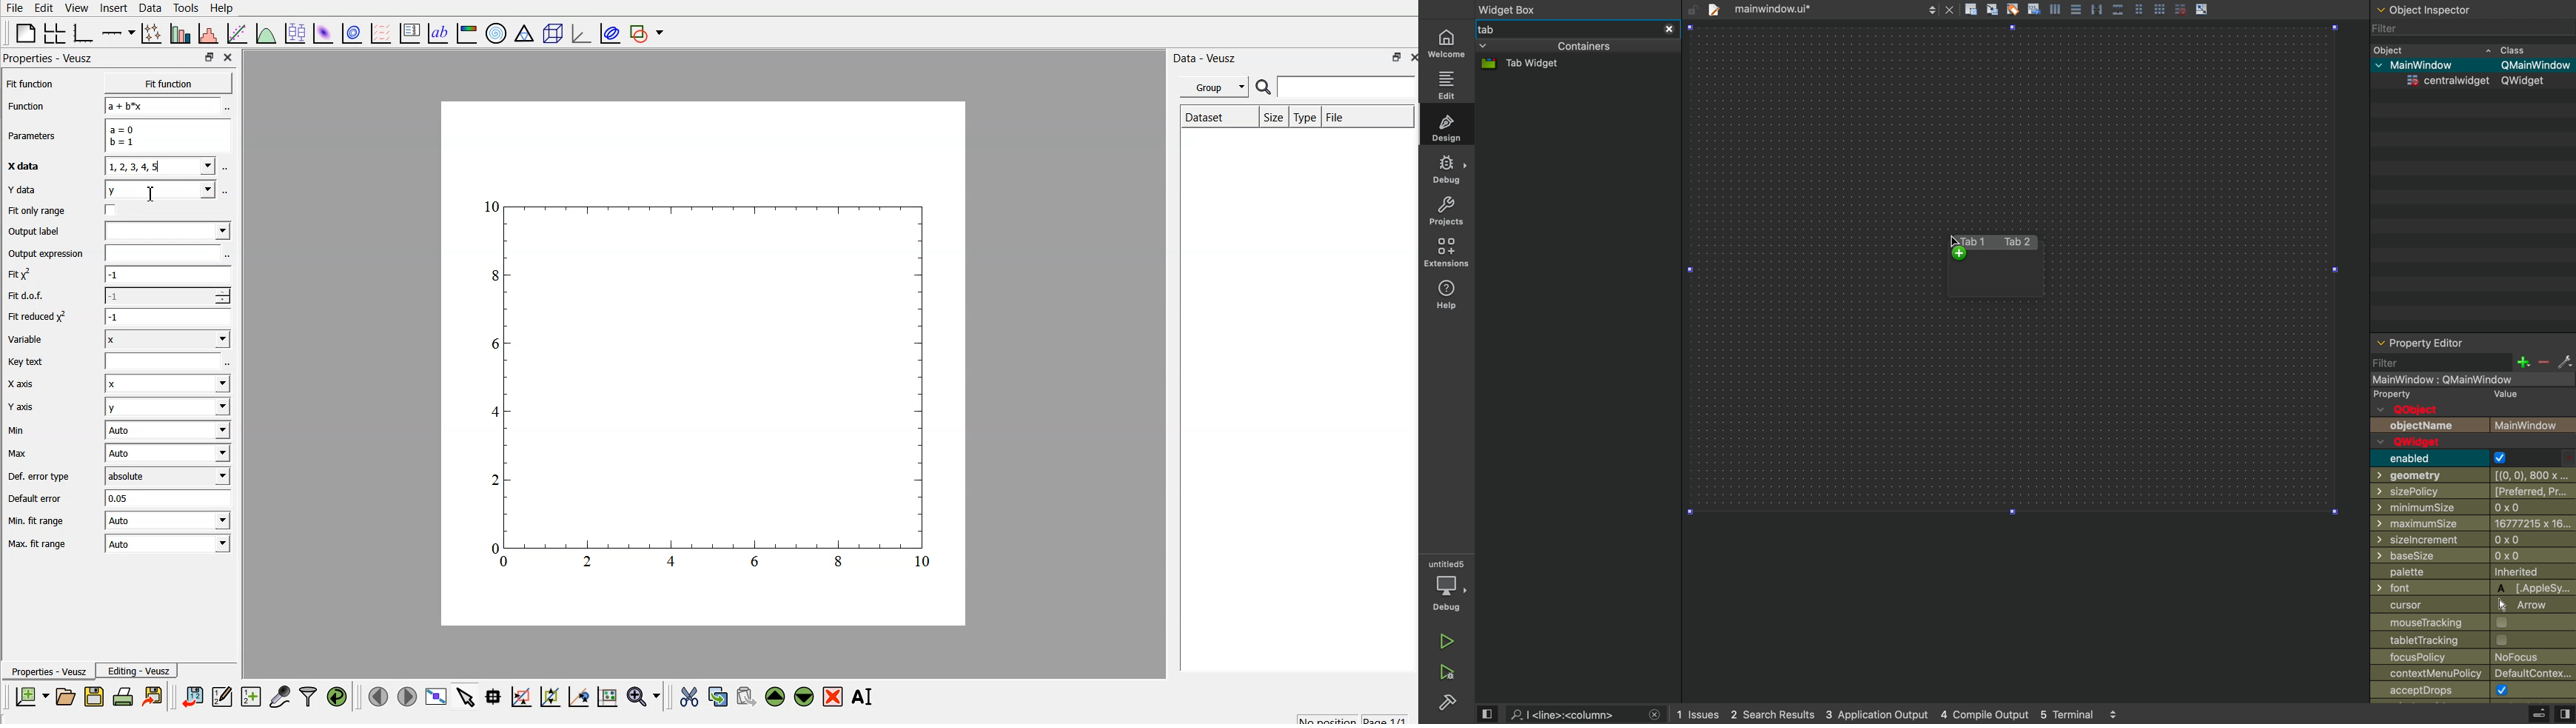 The width and height of the screenshot is (2576, 728). Describe the element at coordinates (162, 190) in the screenshot. I see `y` at that location.